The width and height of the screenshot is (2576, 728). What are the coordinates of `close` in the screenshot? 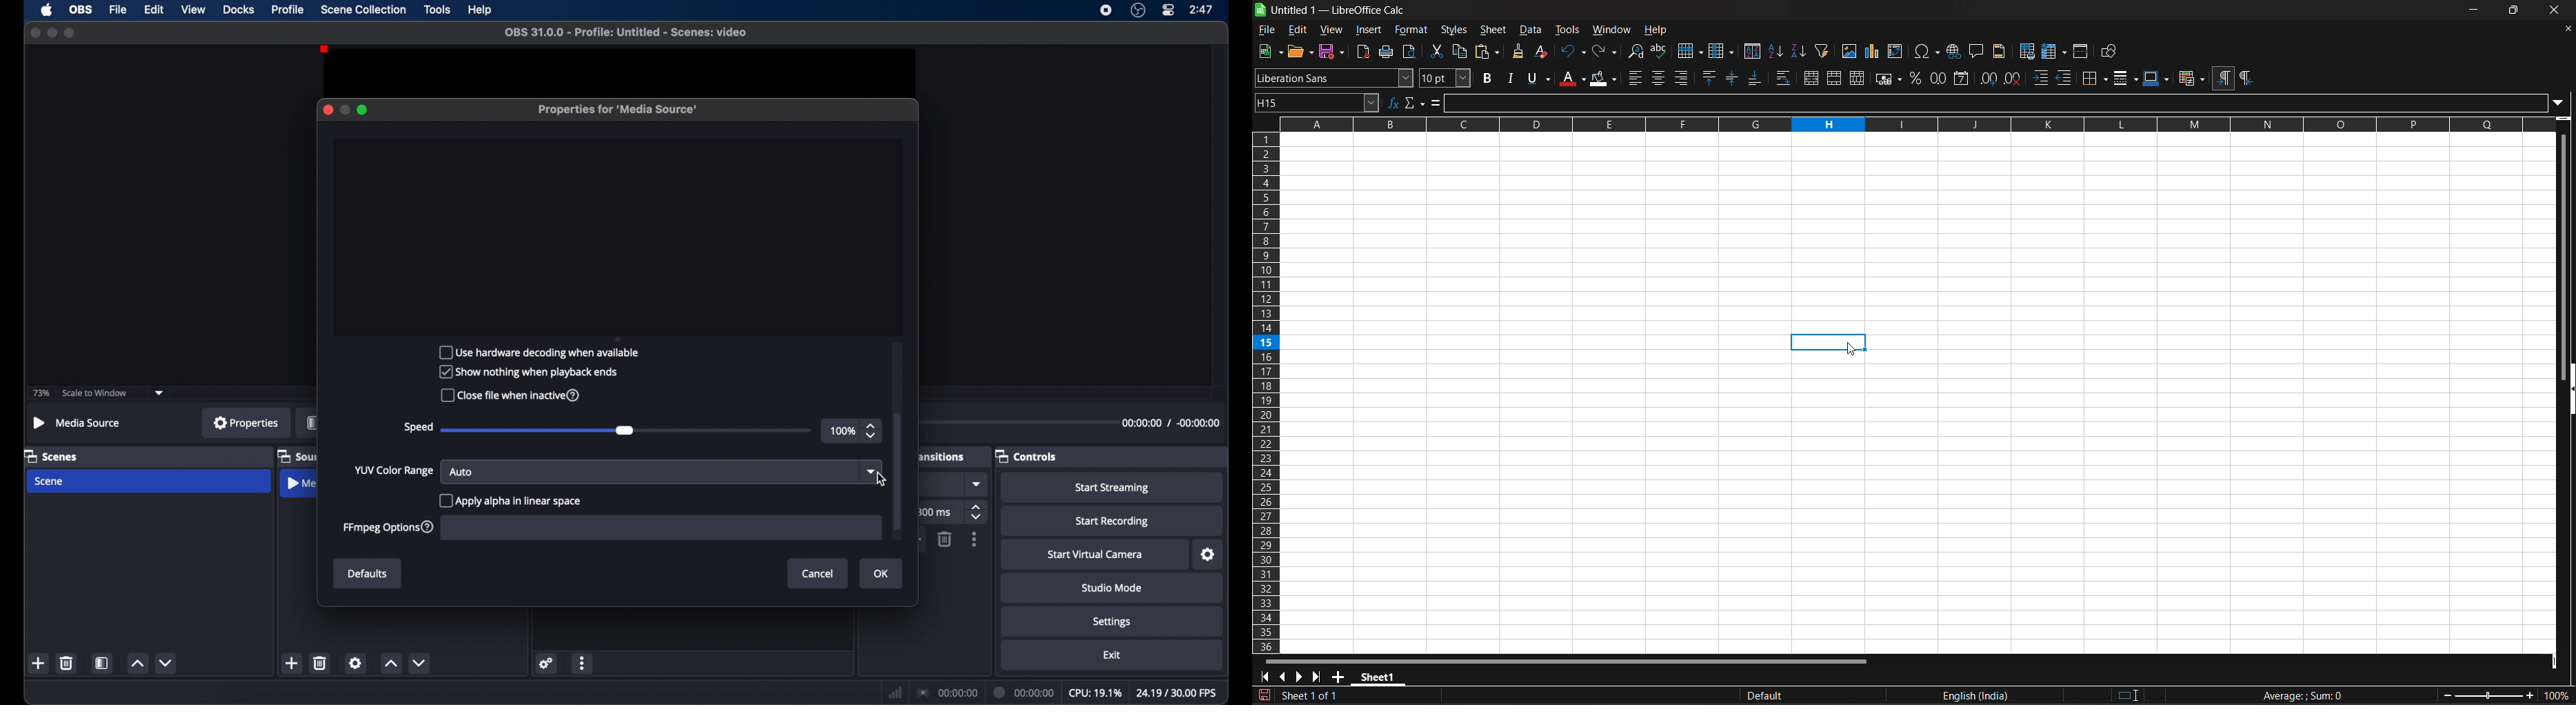 It's located at (328, 110).